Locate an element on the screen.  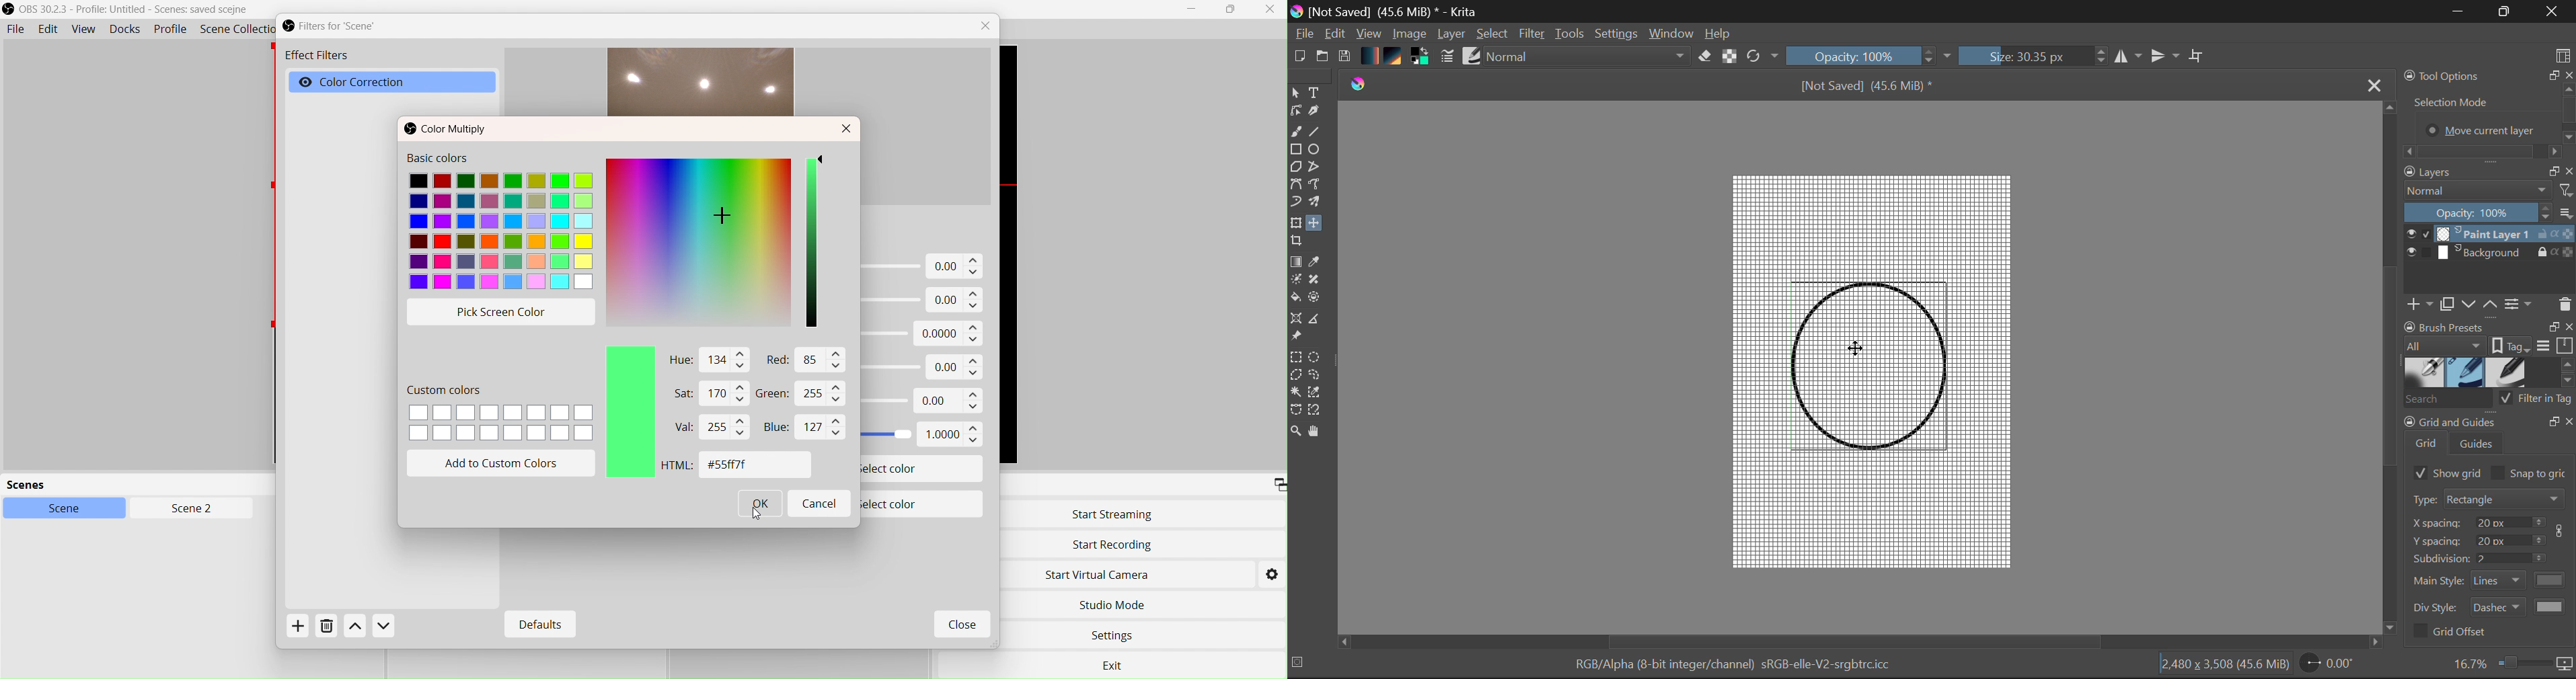
Image is located at coordinates (1409, 35).